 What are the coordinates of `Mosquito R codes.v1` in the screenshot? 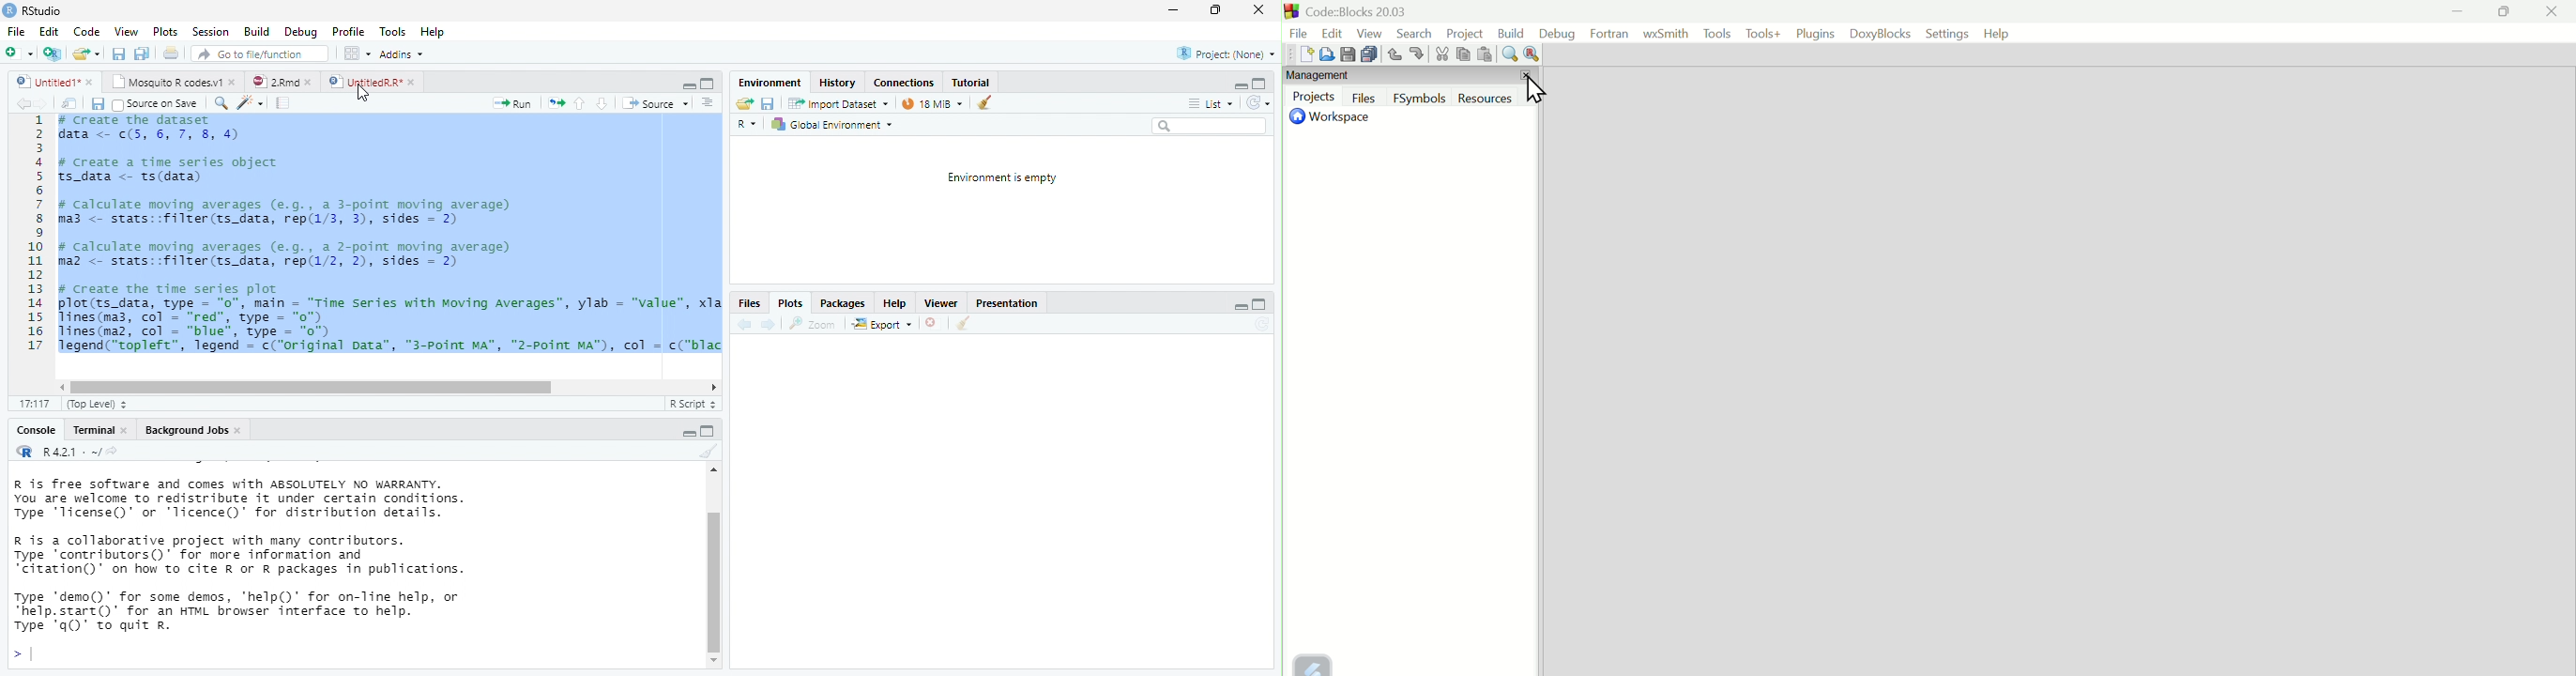 It's located at (169, 81).